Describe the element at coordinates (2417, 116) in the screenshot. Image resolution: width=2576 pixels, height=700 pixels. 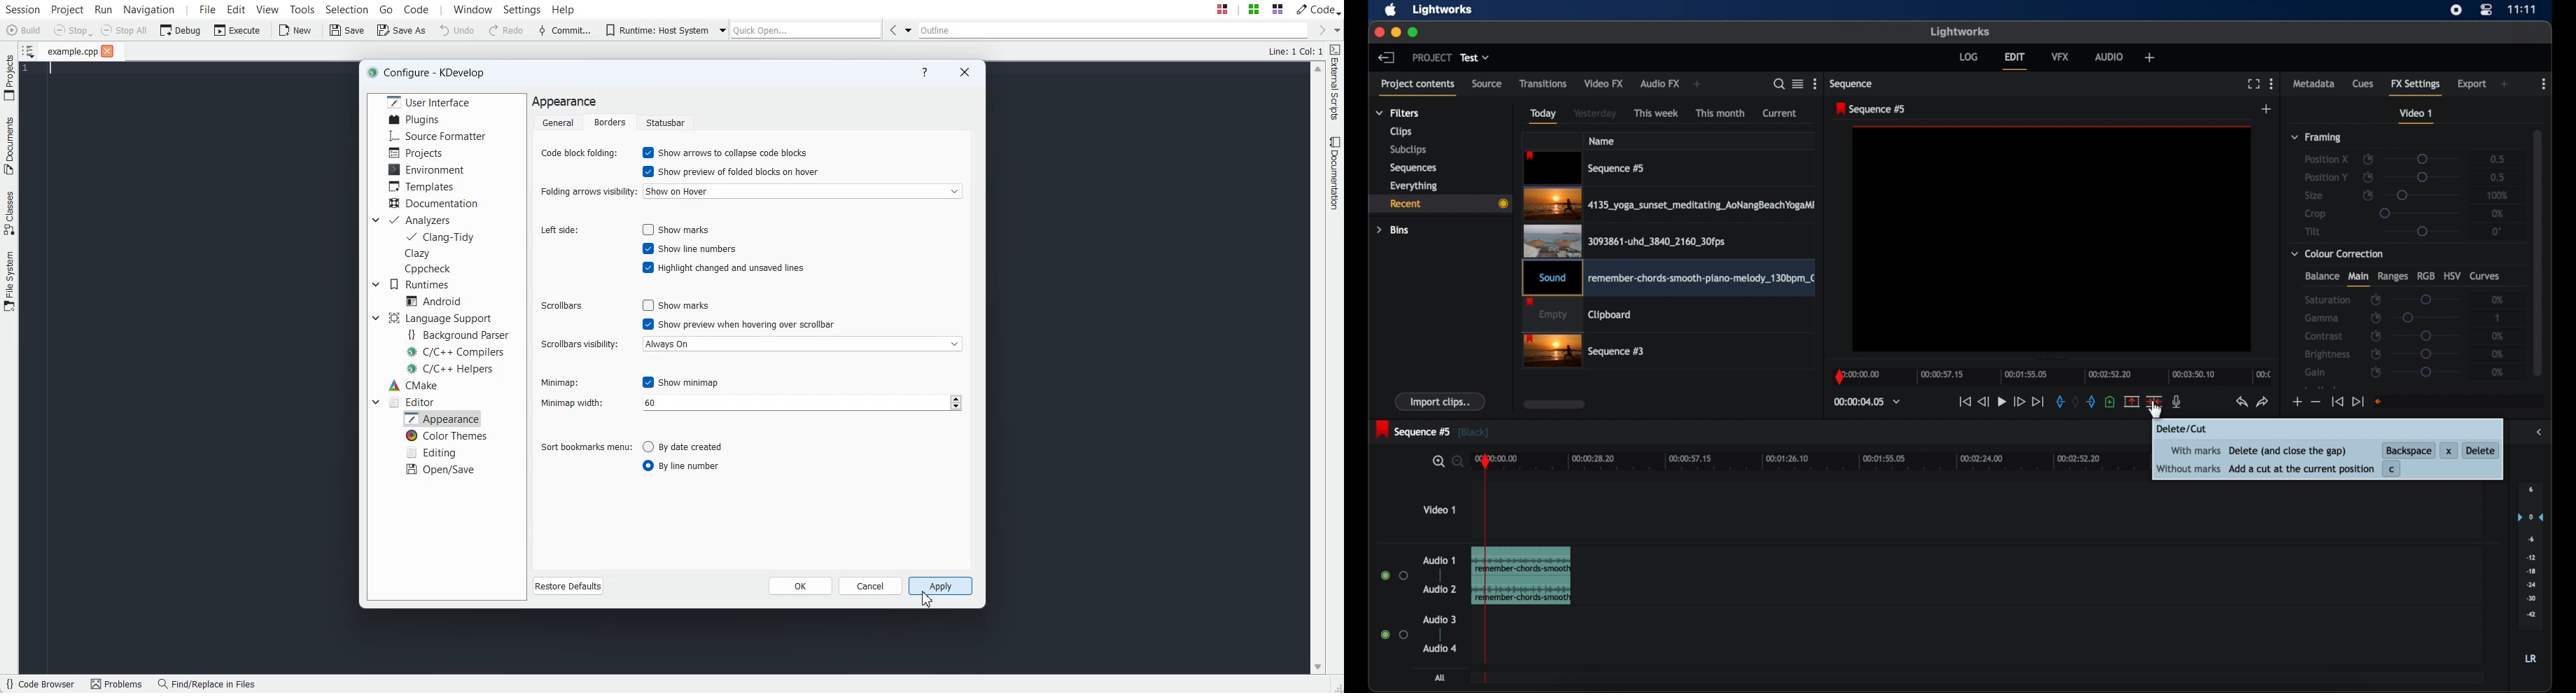
I see `video 1` at that location.